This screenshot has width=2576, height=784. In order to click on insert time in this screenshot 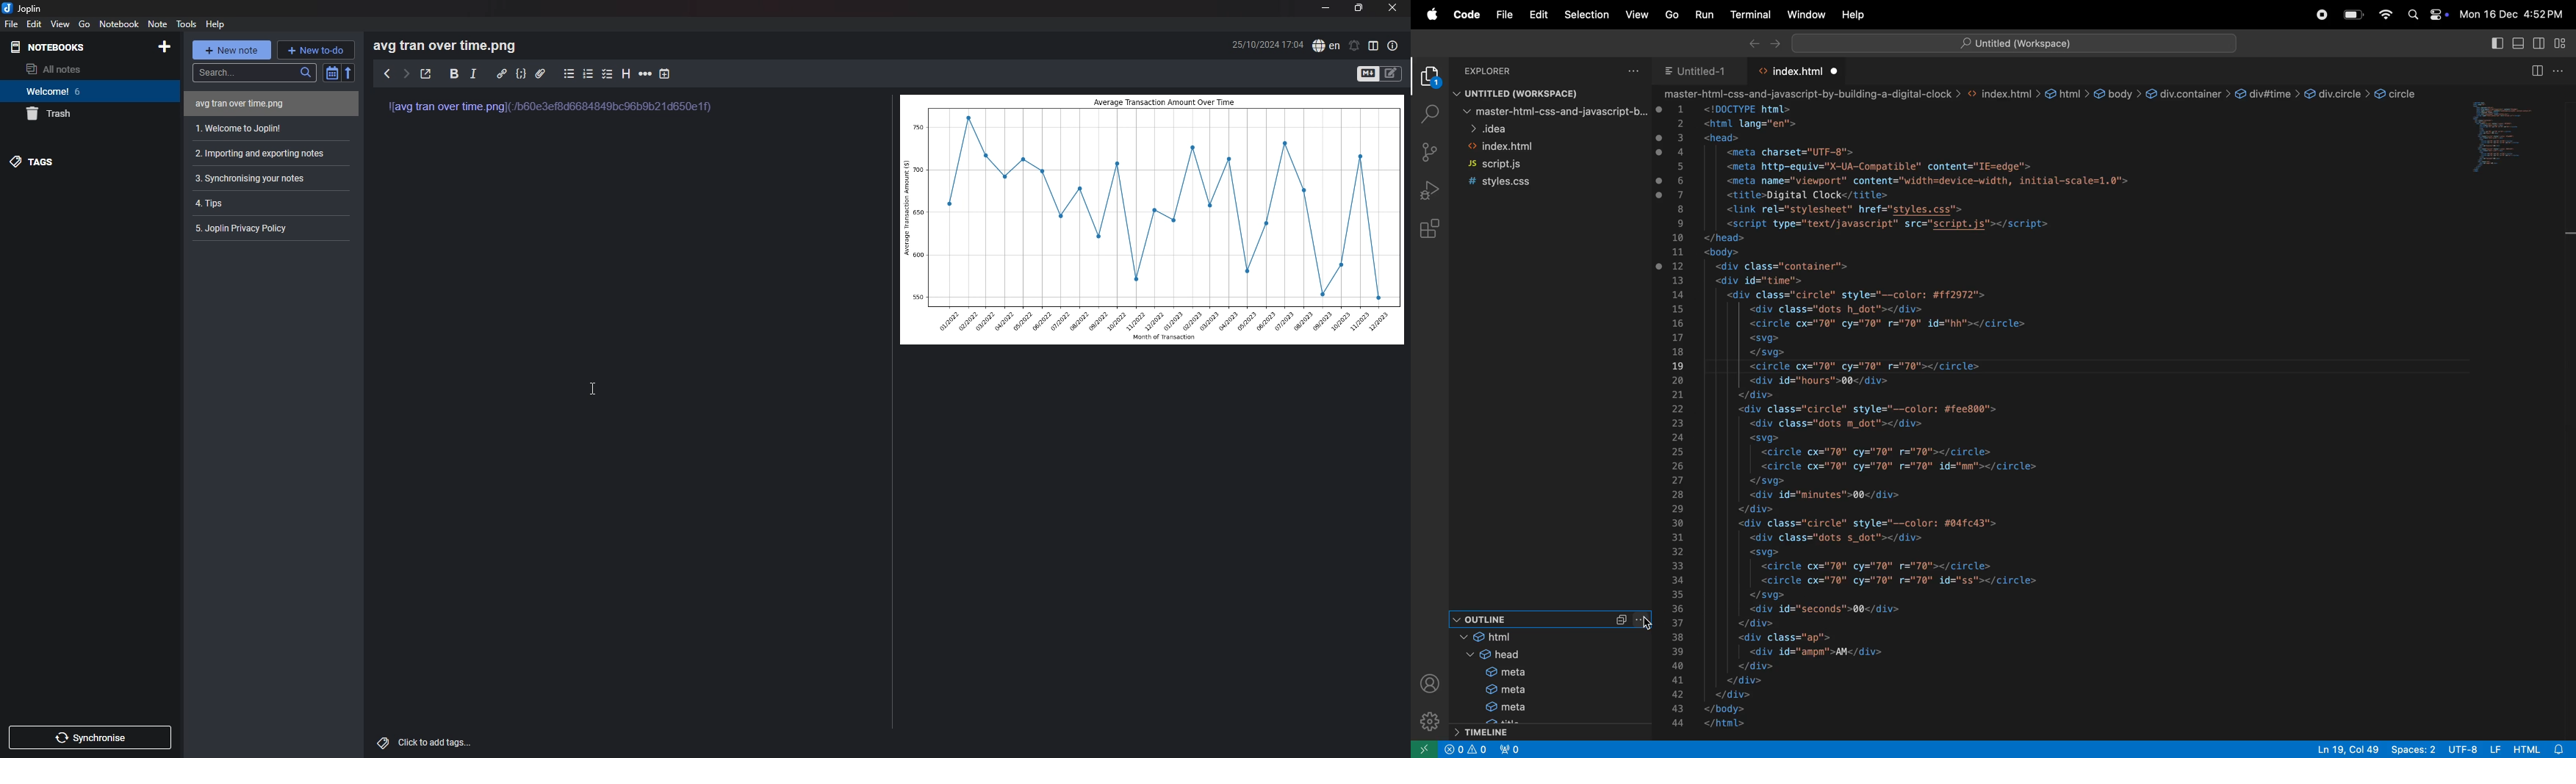, I will do `click(664, 74)`.